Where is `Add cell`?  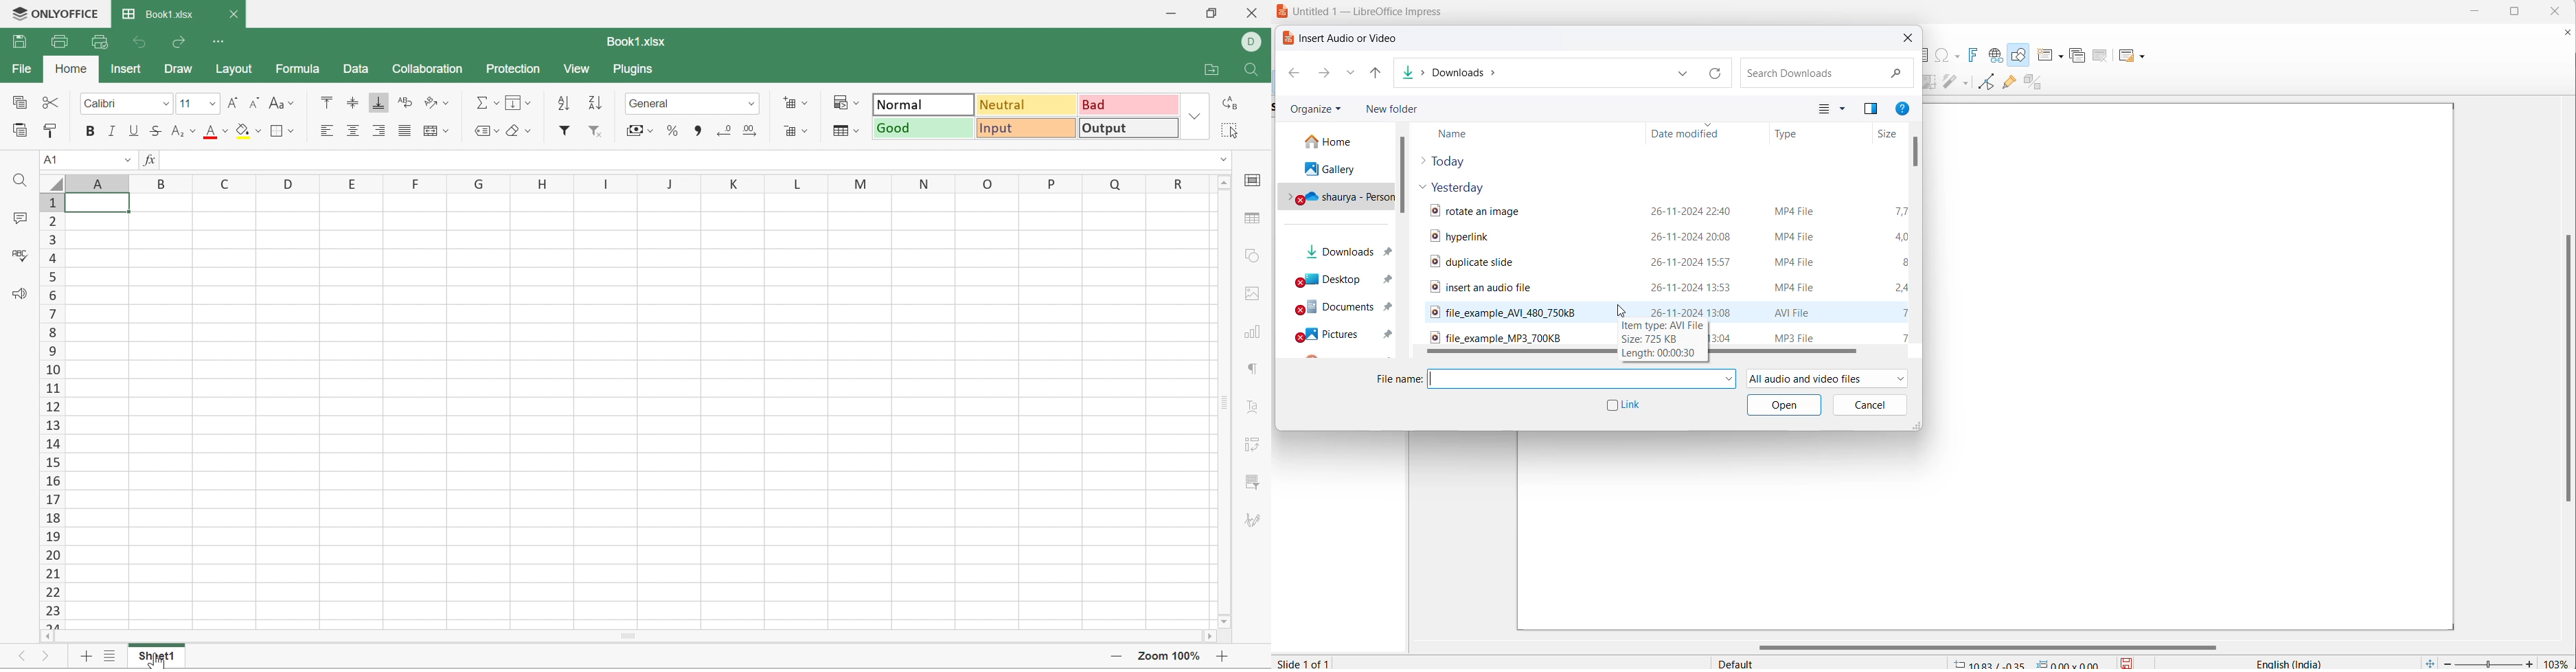 Add cell is located at coordinates (794, 103).